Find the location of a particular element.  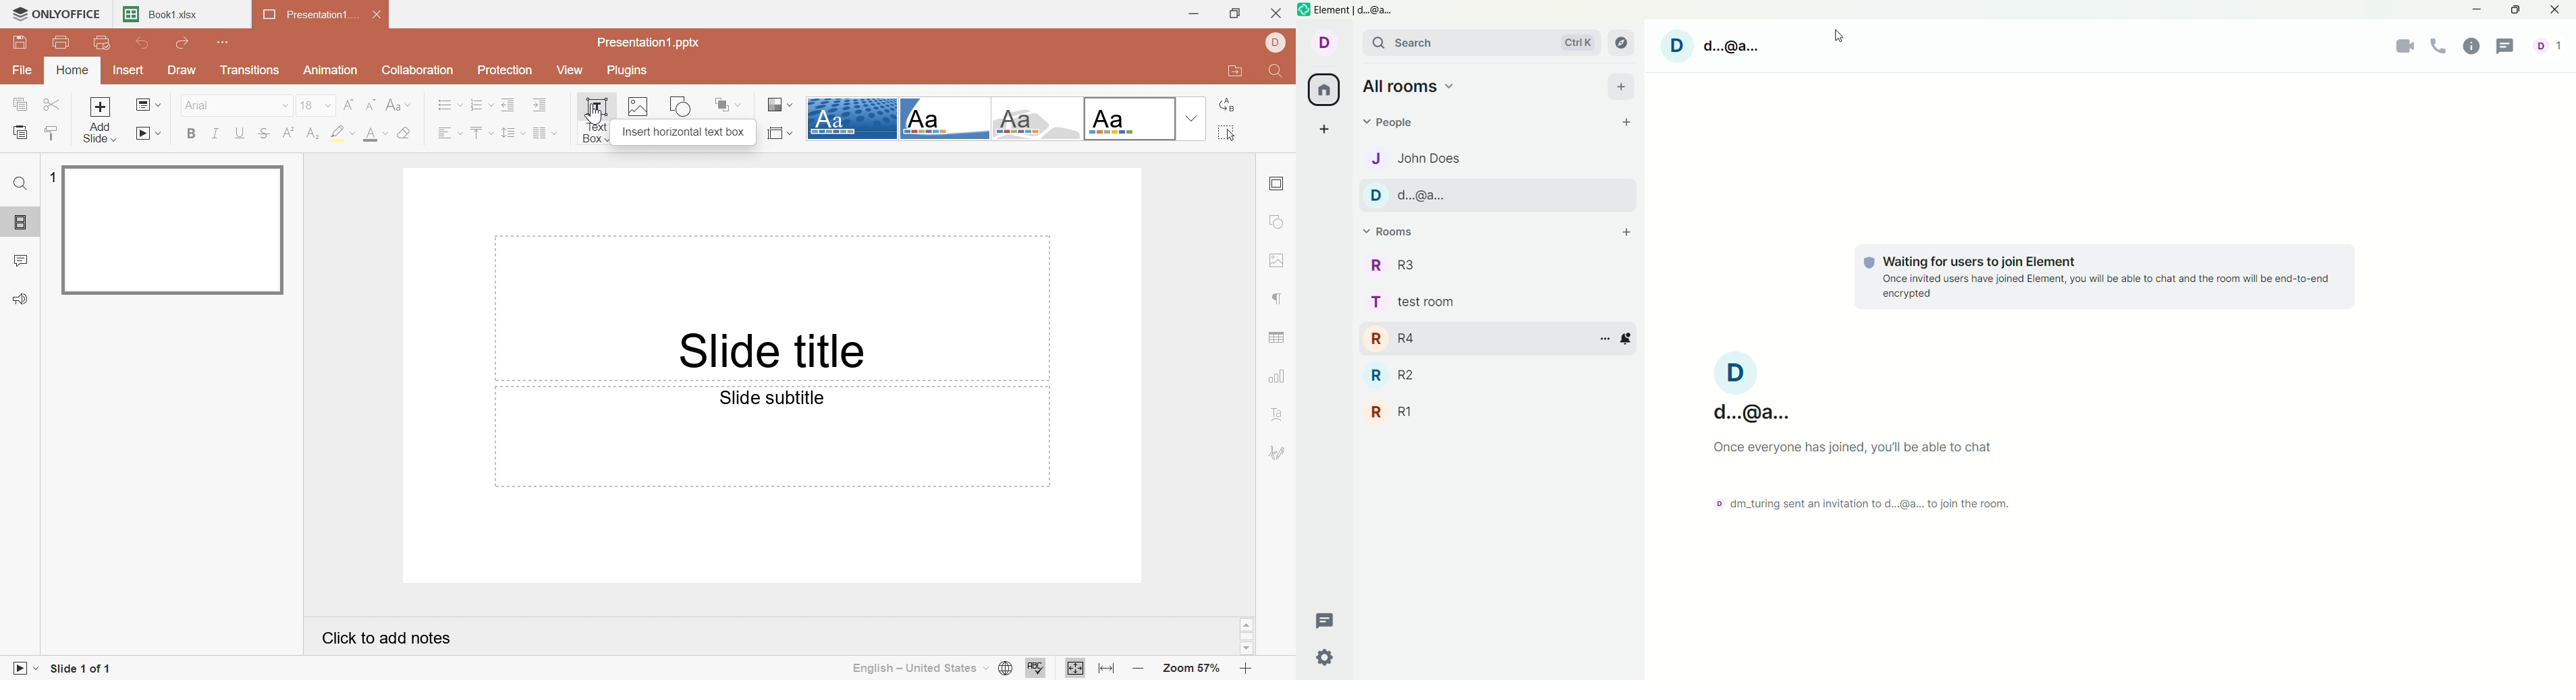

Bullets is located at coordinates (449, 106).